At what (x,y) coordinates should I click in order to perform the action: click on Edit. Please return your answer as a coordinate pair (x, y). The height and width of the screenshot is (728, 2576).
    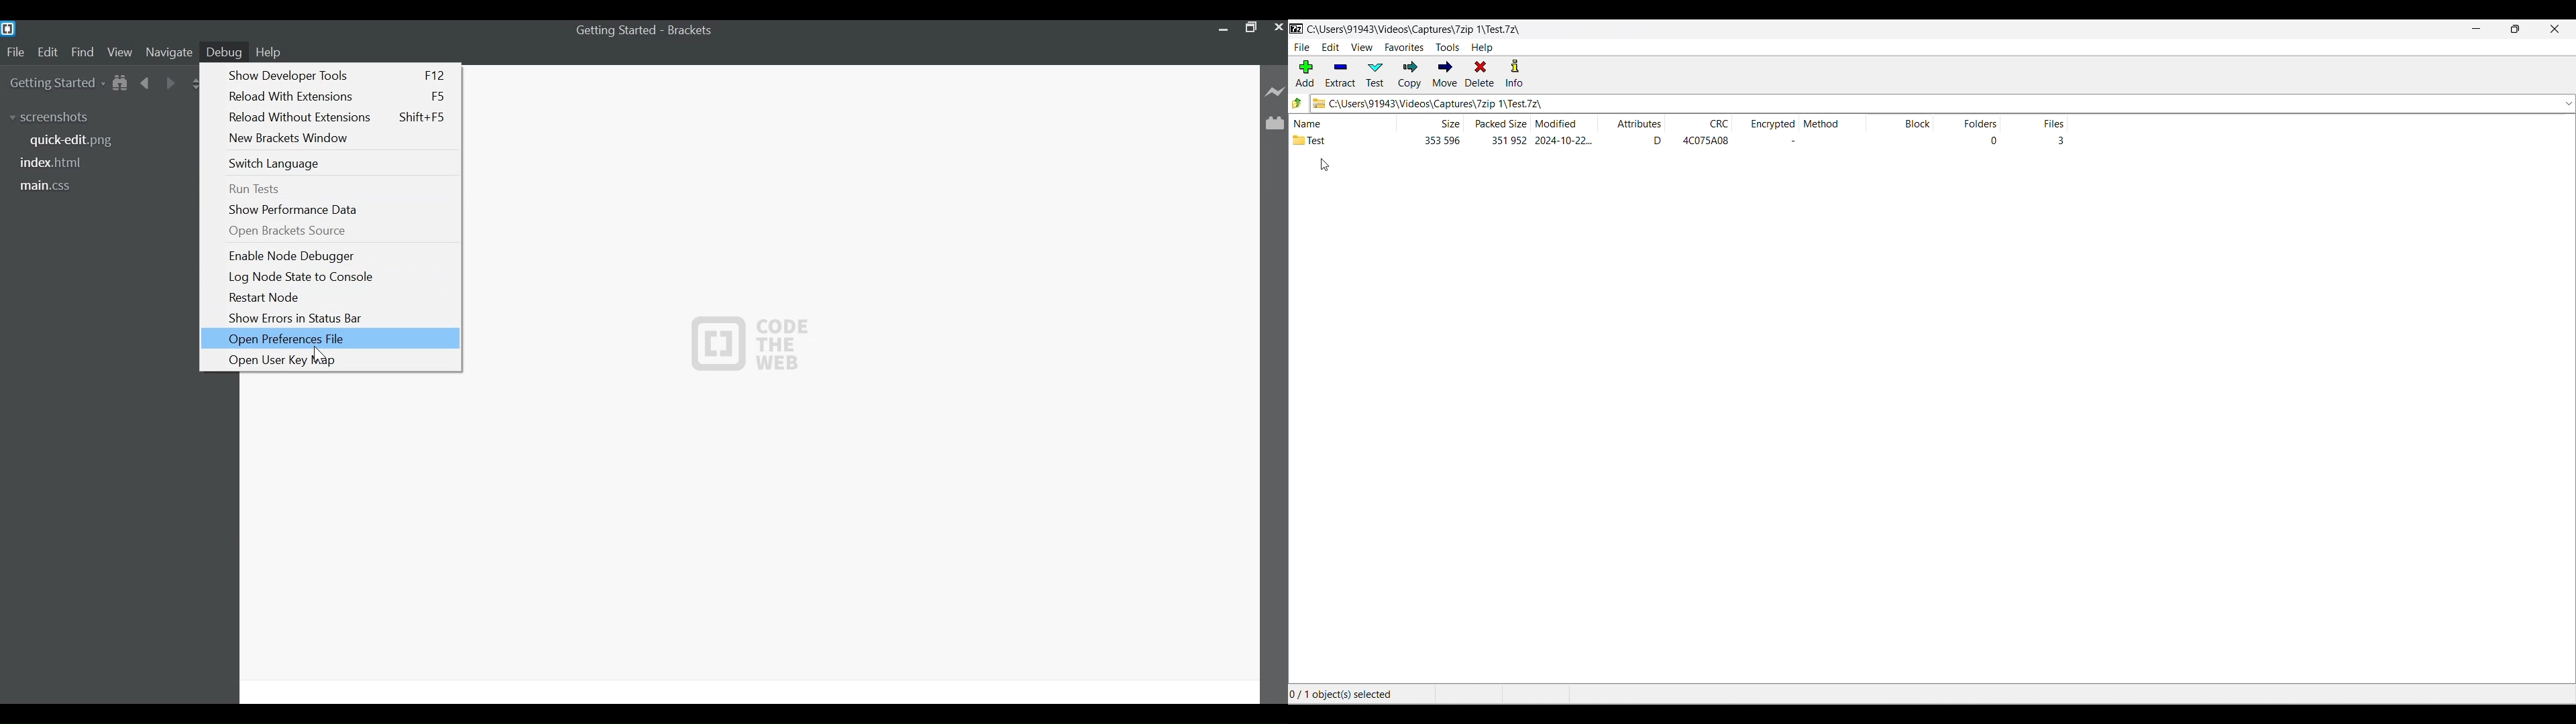
    Looking at the image, I should click on (1331, 47).